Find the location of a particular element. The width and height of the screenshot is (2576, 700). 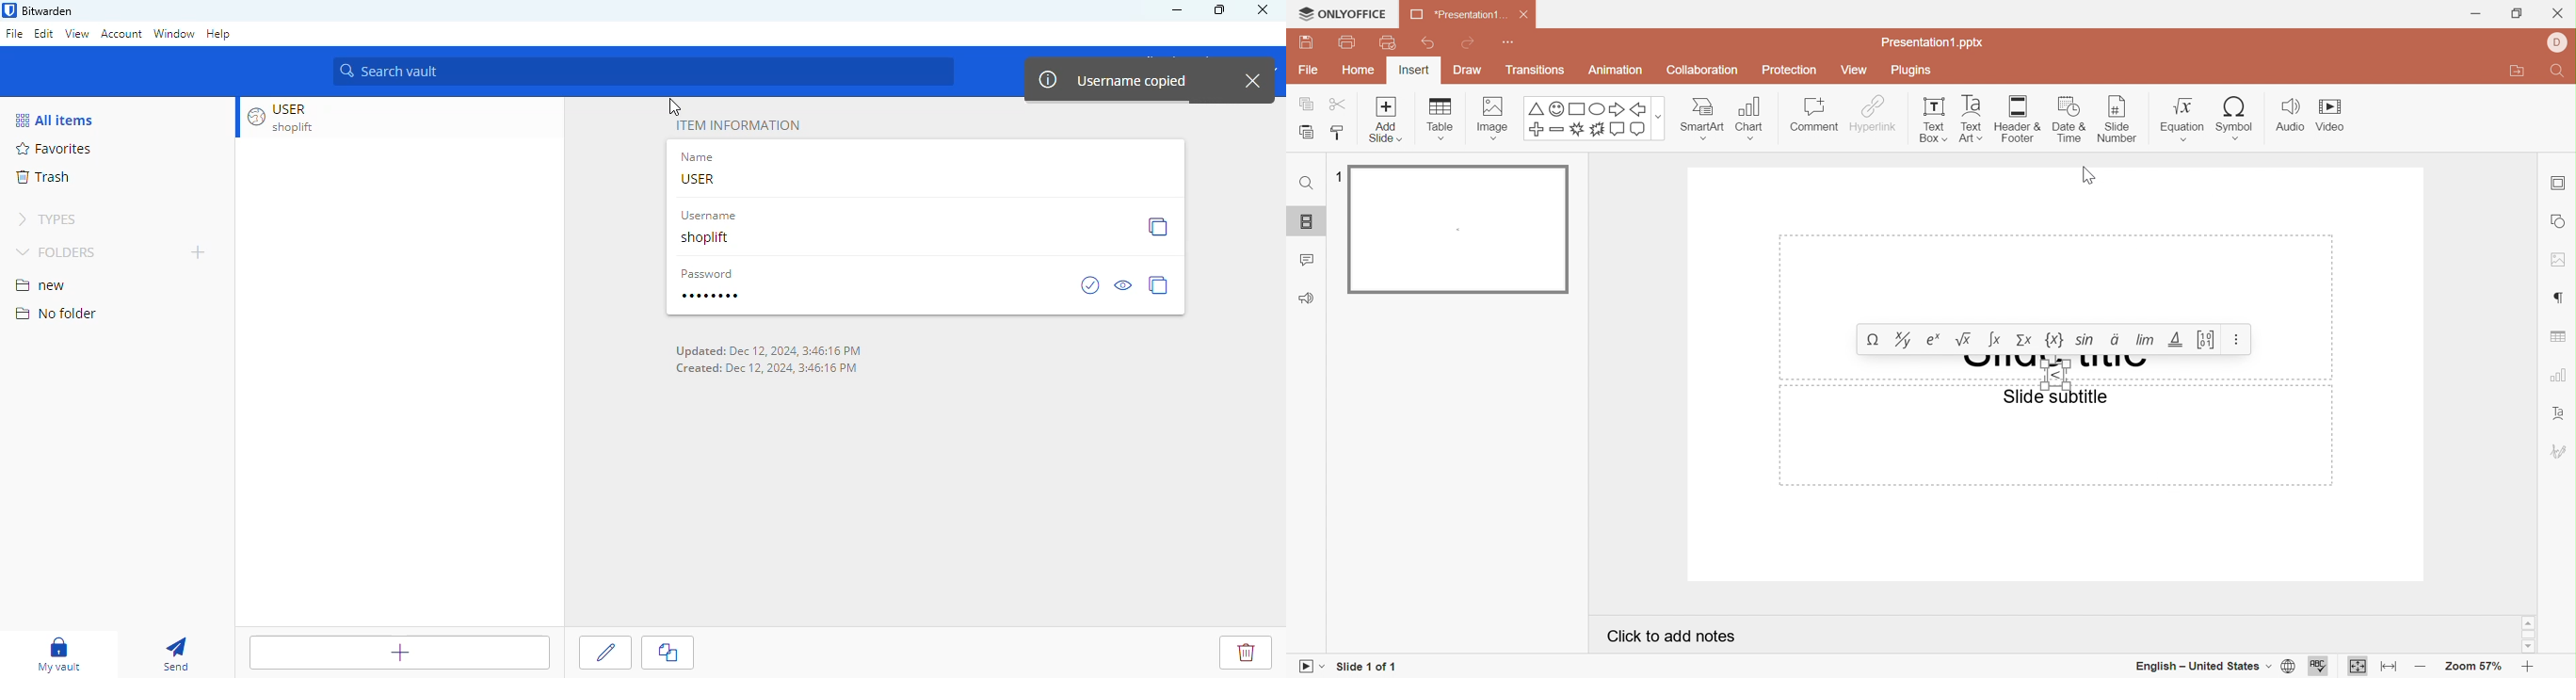

Transitions is located at coordinates (1536, 70).